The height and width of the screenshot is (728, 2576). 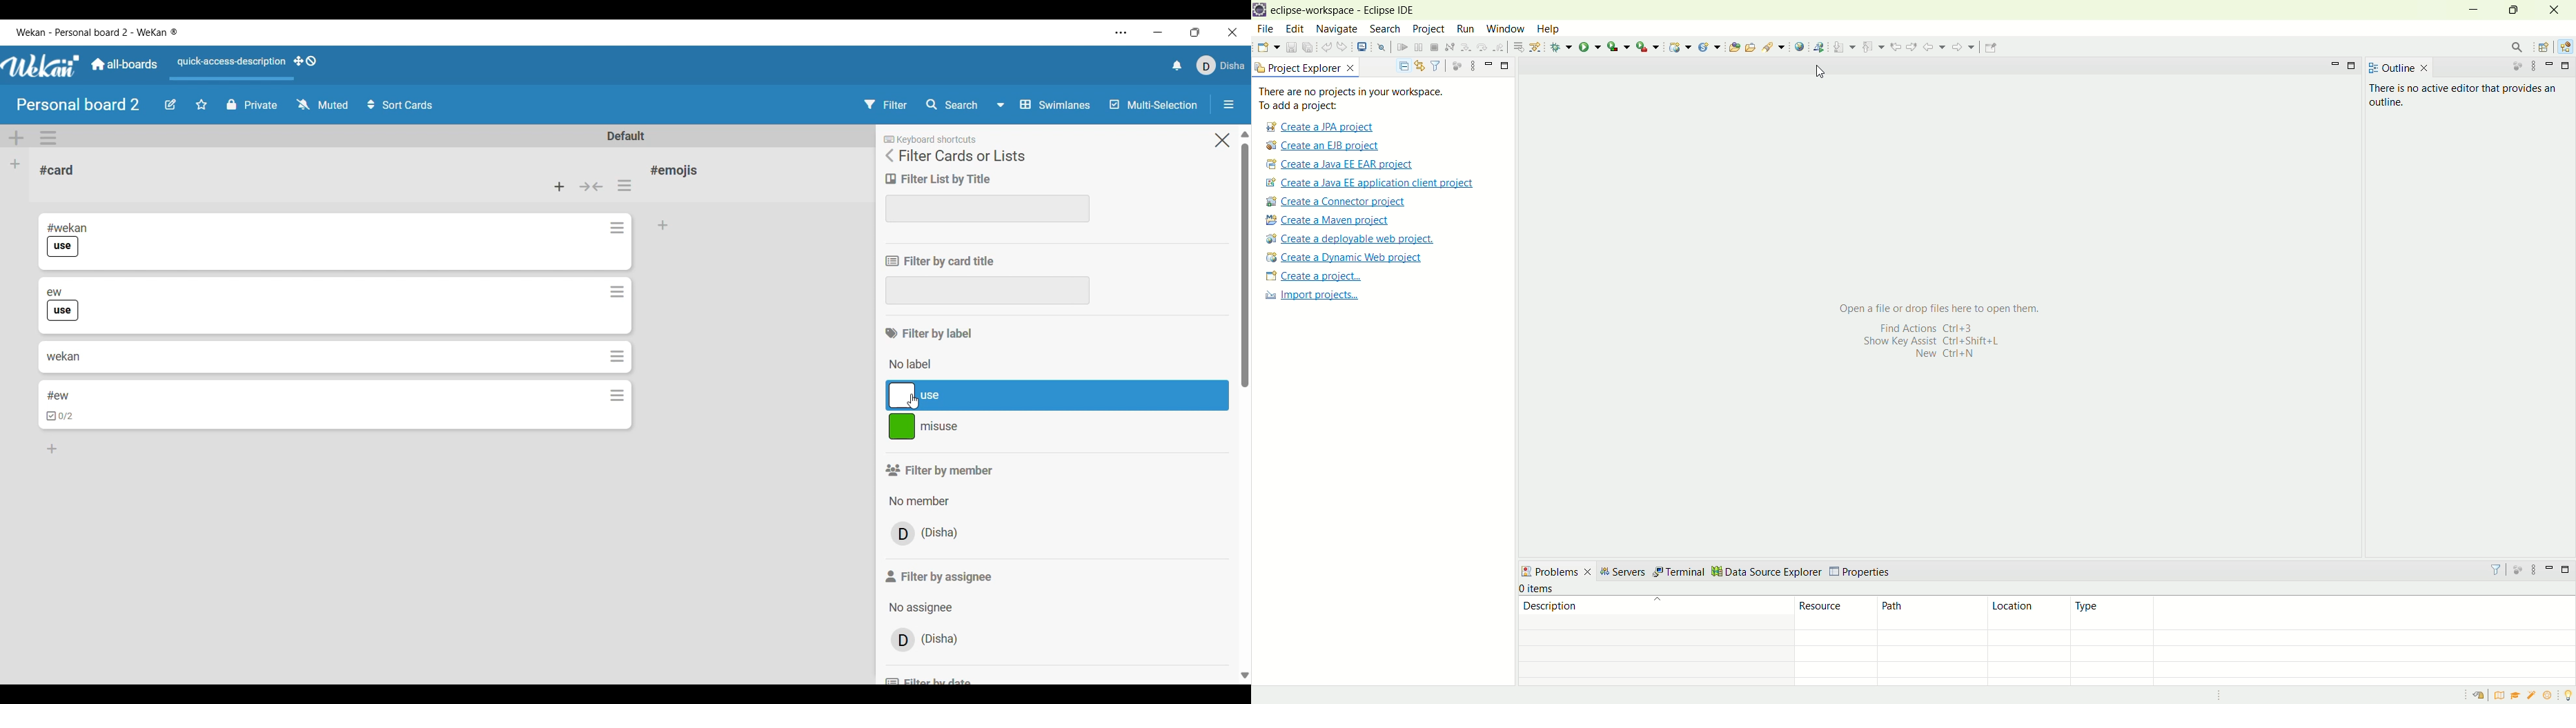 I want to click on Privacy status of current board, so click(x=252, y=104).